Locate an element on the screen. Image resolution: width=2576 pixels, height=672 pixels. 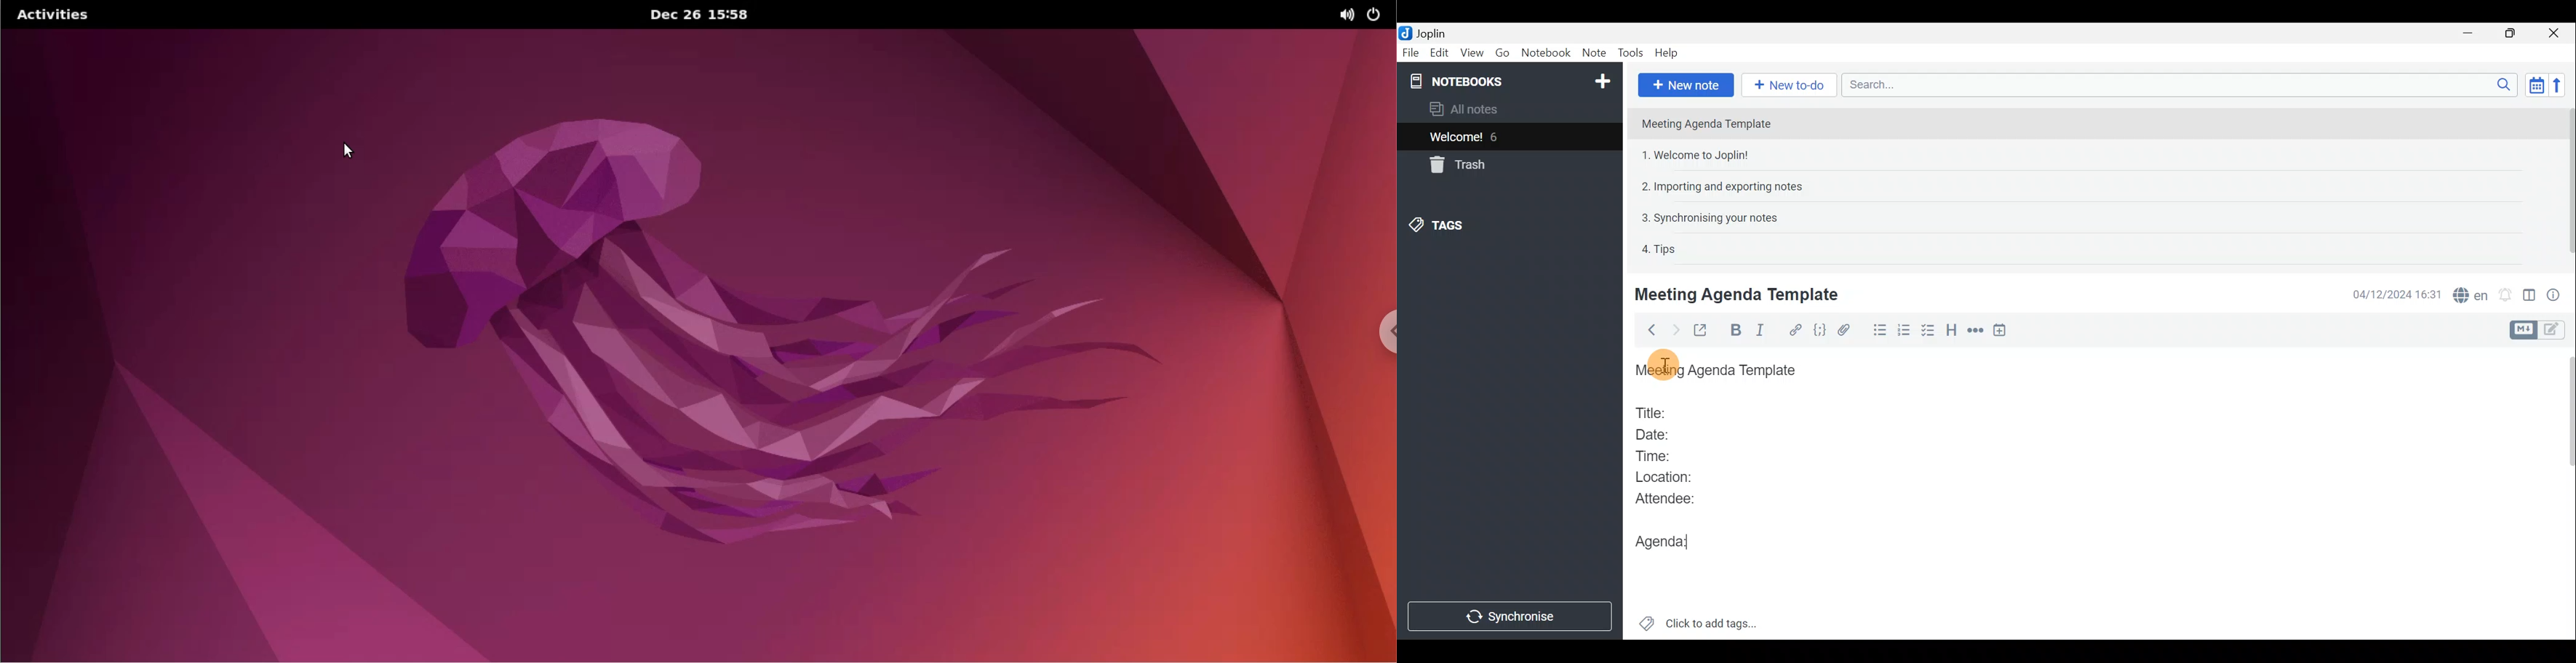
Insert time is located at coordinates (2002, 332).